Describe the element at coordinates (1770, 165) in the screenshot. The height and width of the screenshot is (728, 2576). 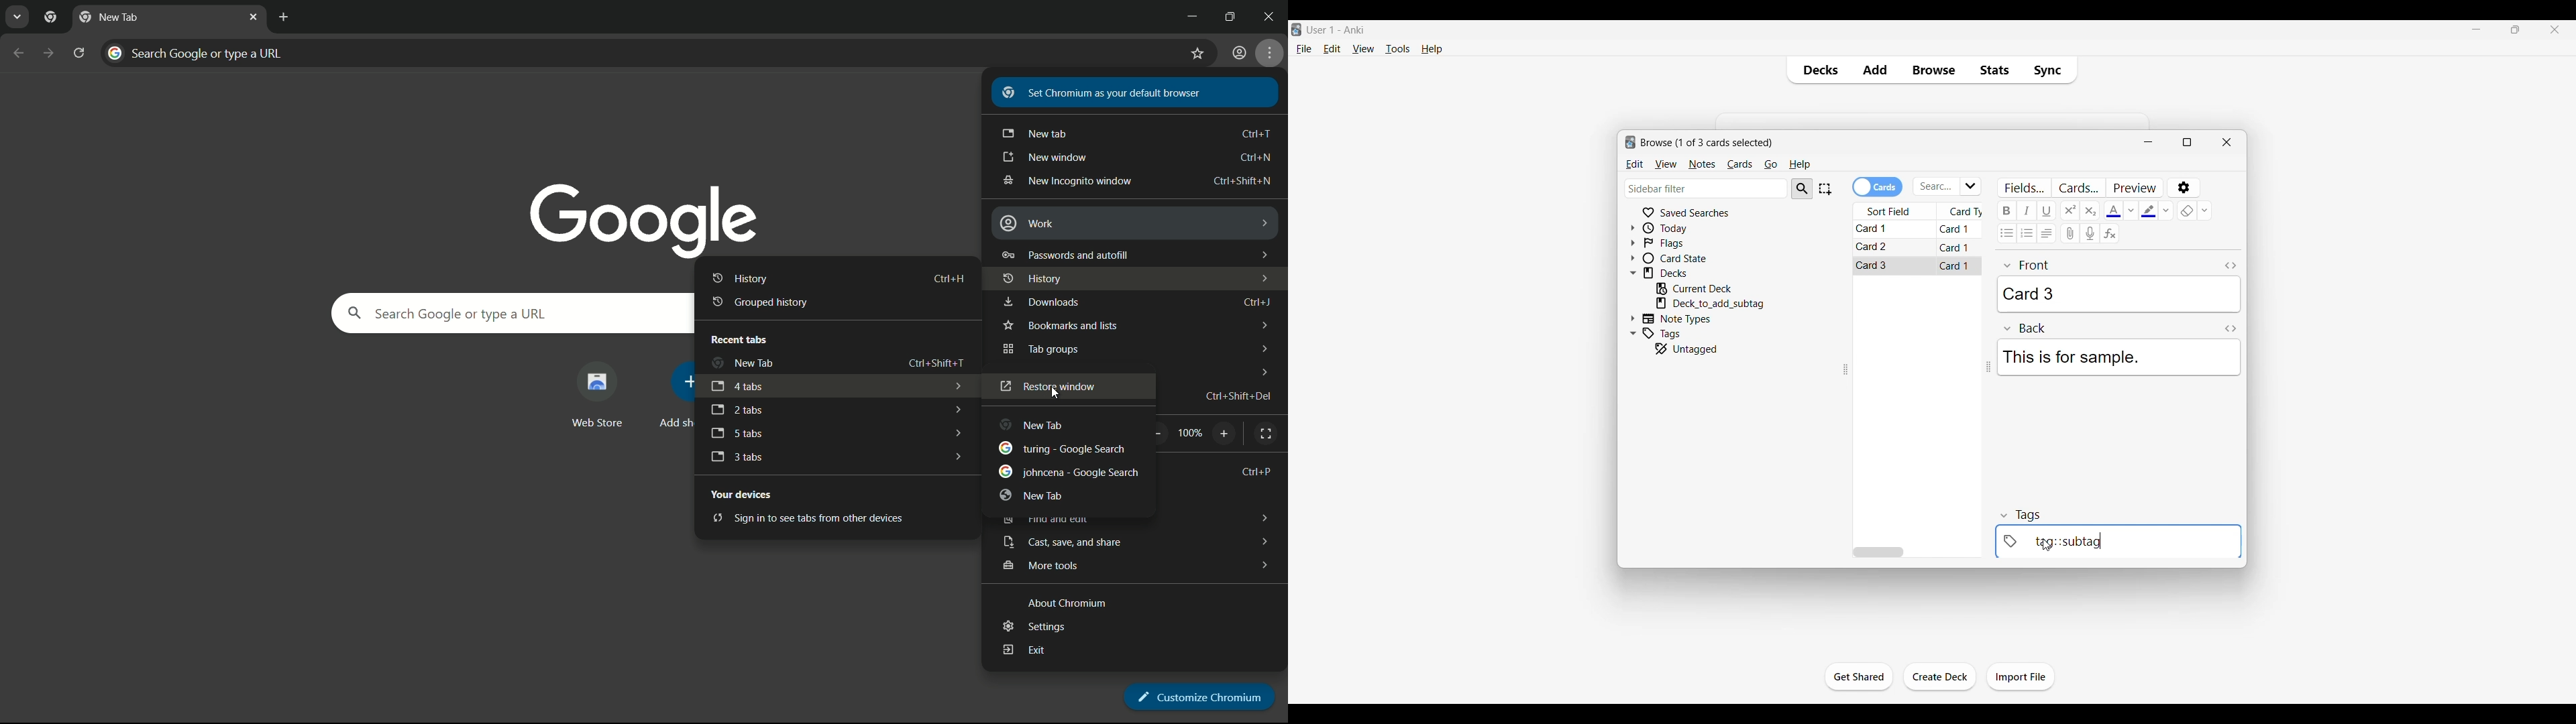
I see `Go menu` at that location.